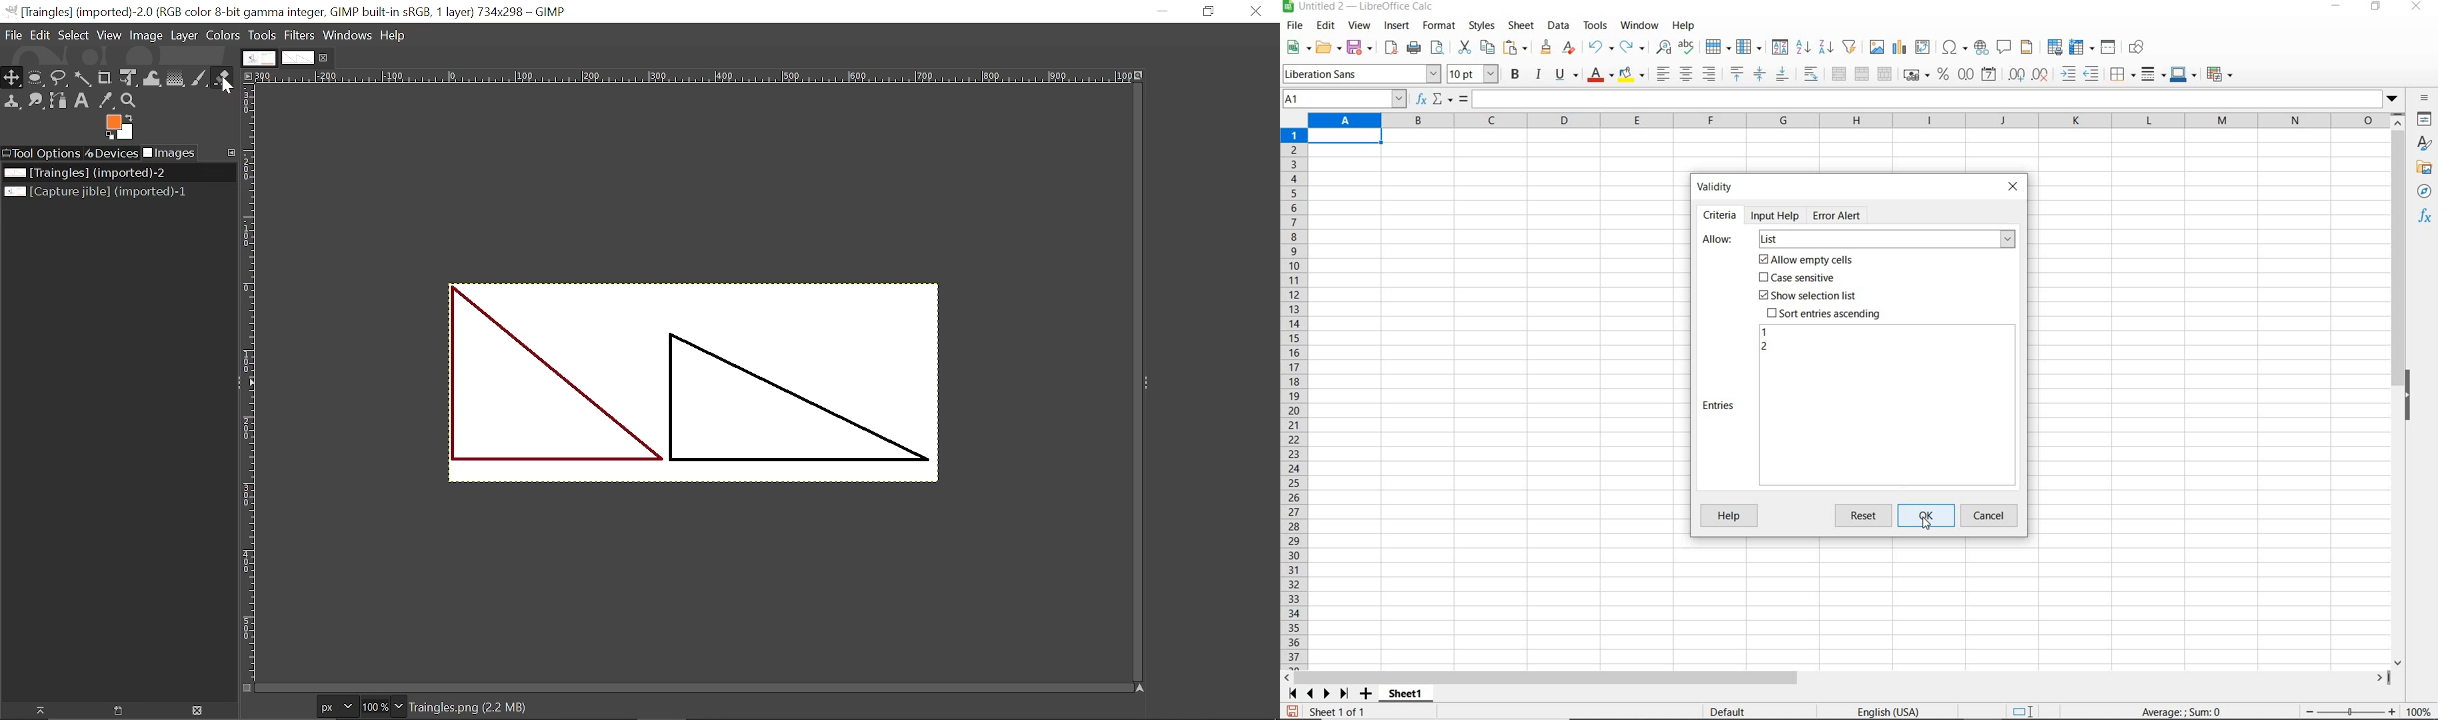 This screenshot has width=2464, height=728. Describe the element at coordinates (11, 78) in the screenshot. I see `Move tool` at that location.